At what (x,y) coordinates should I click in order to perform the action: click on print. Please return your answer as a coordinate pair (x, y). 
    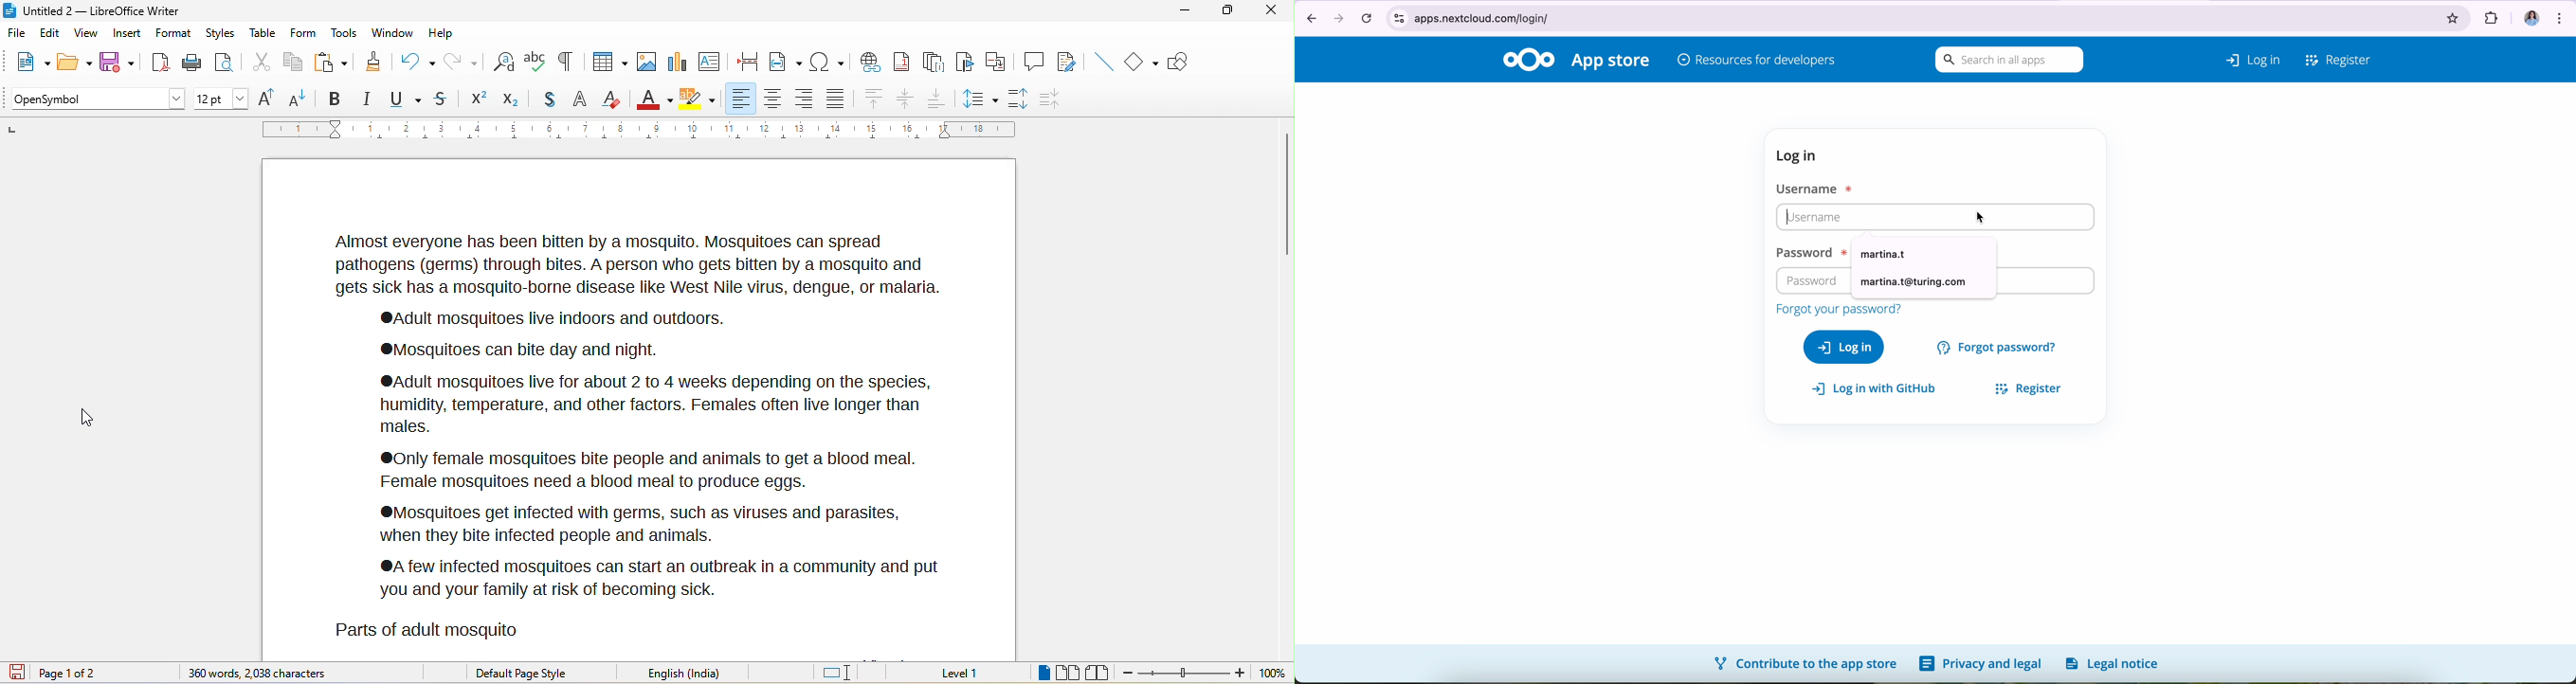
    Looking at the image, I should click on (192, 61).